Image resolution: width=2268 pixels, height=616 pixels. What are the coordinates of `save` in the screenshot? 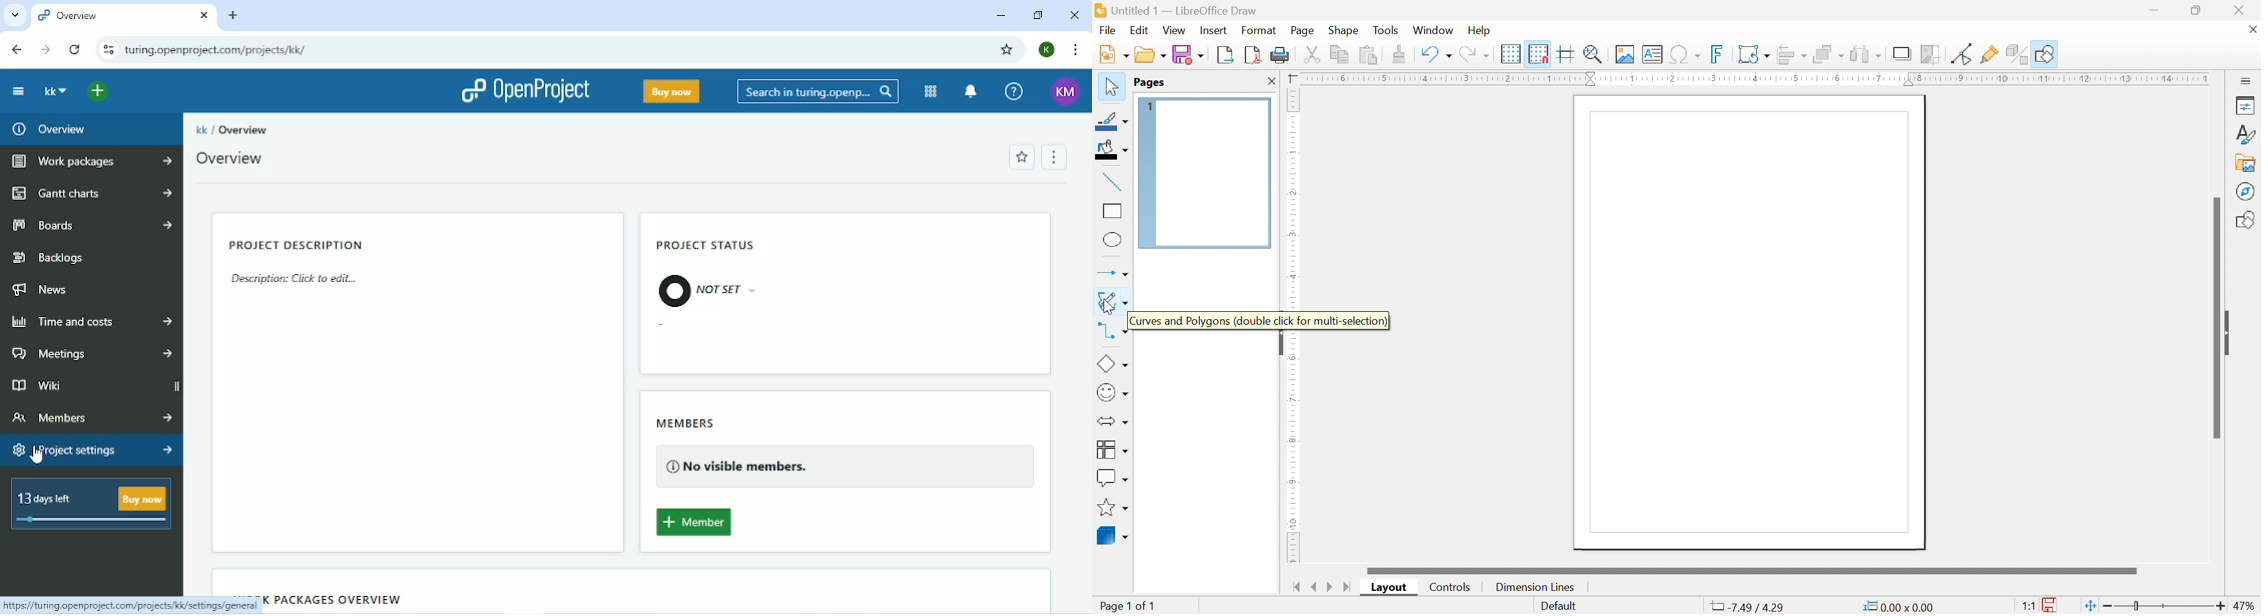 It's located at (1189, 54).